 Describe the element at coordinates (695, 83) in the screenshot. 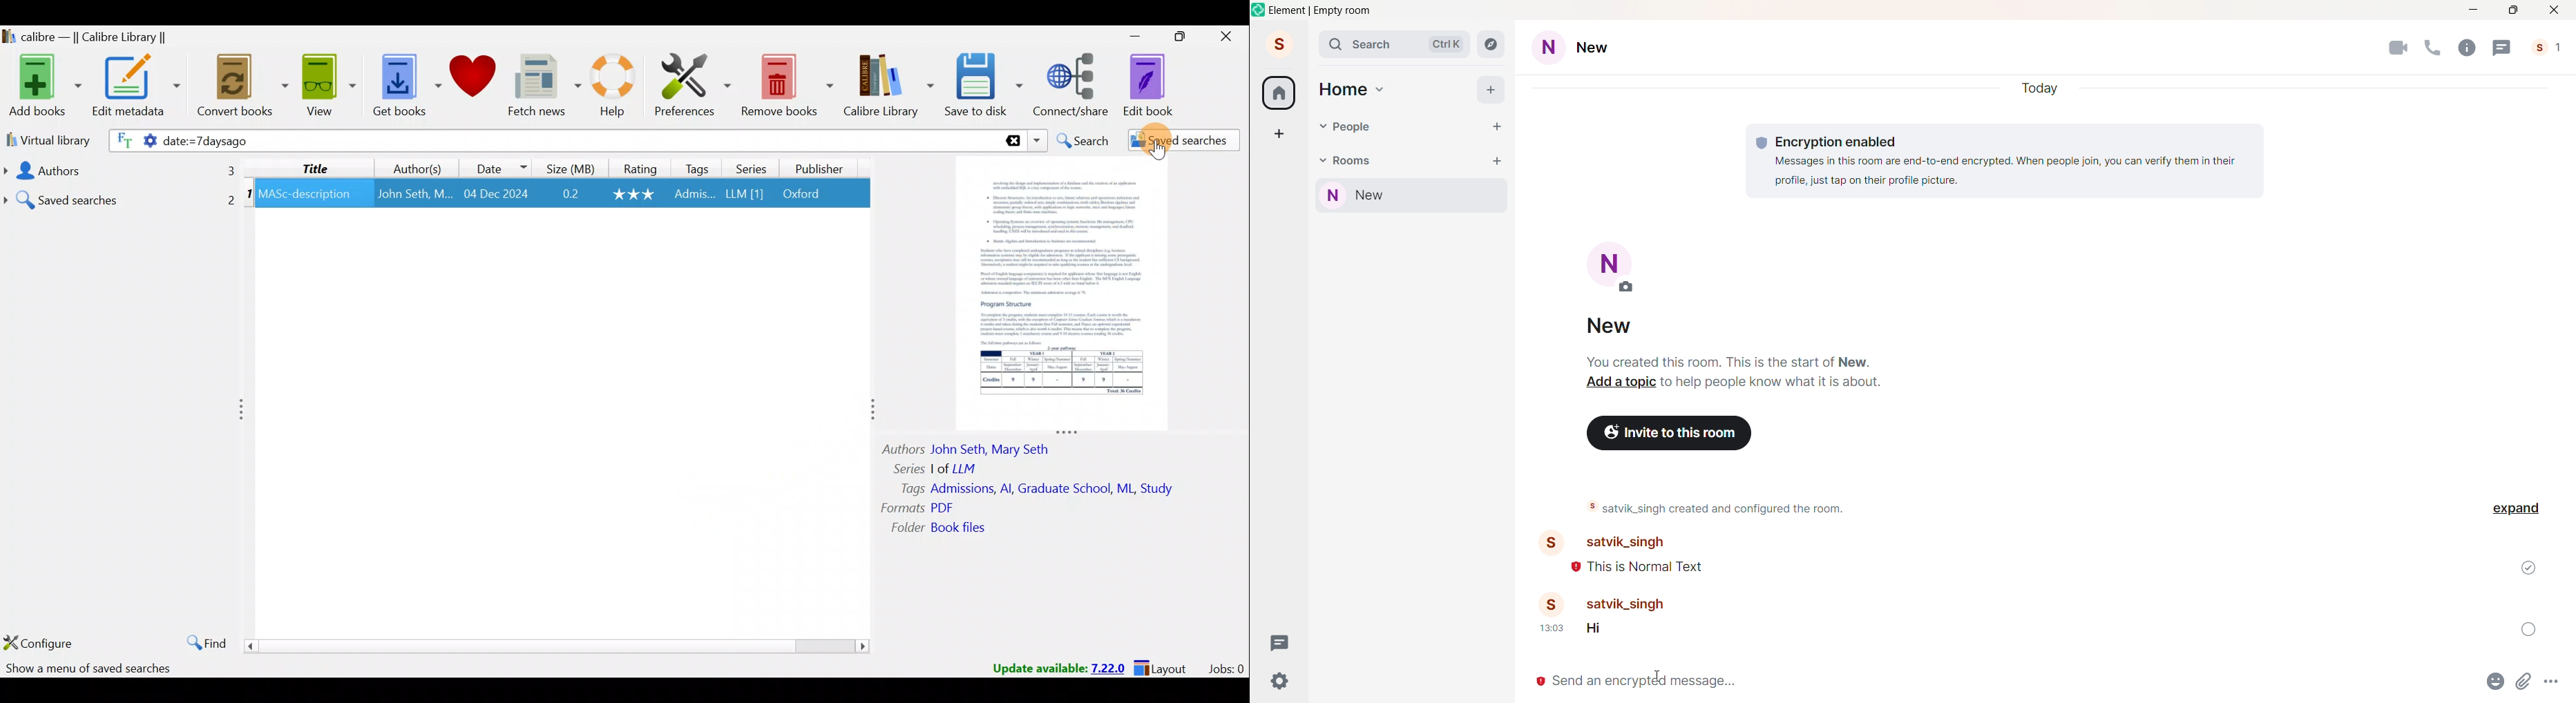

I see `Preferences` at that location.